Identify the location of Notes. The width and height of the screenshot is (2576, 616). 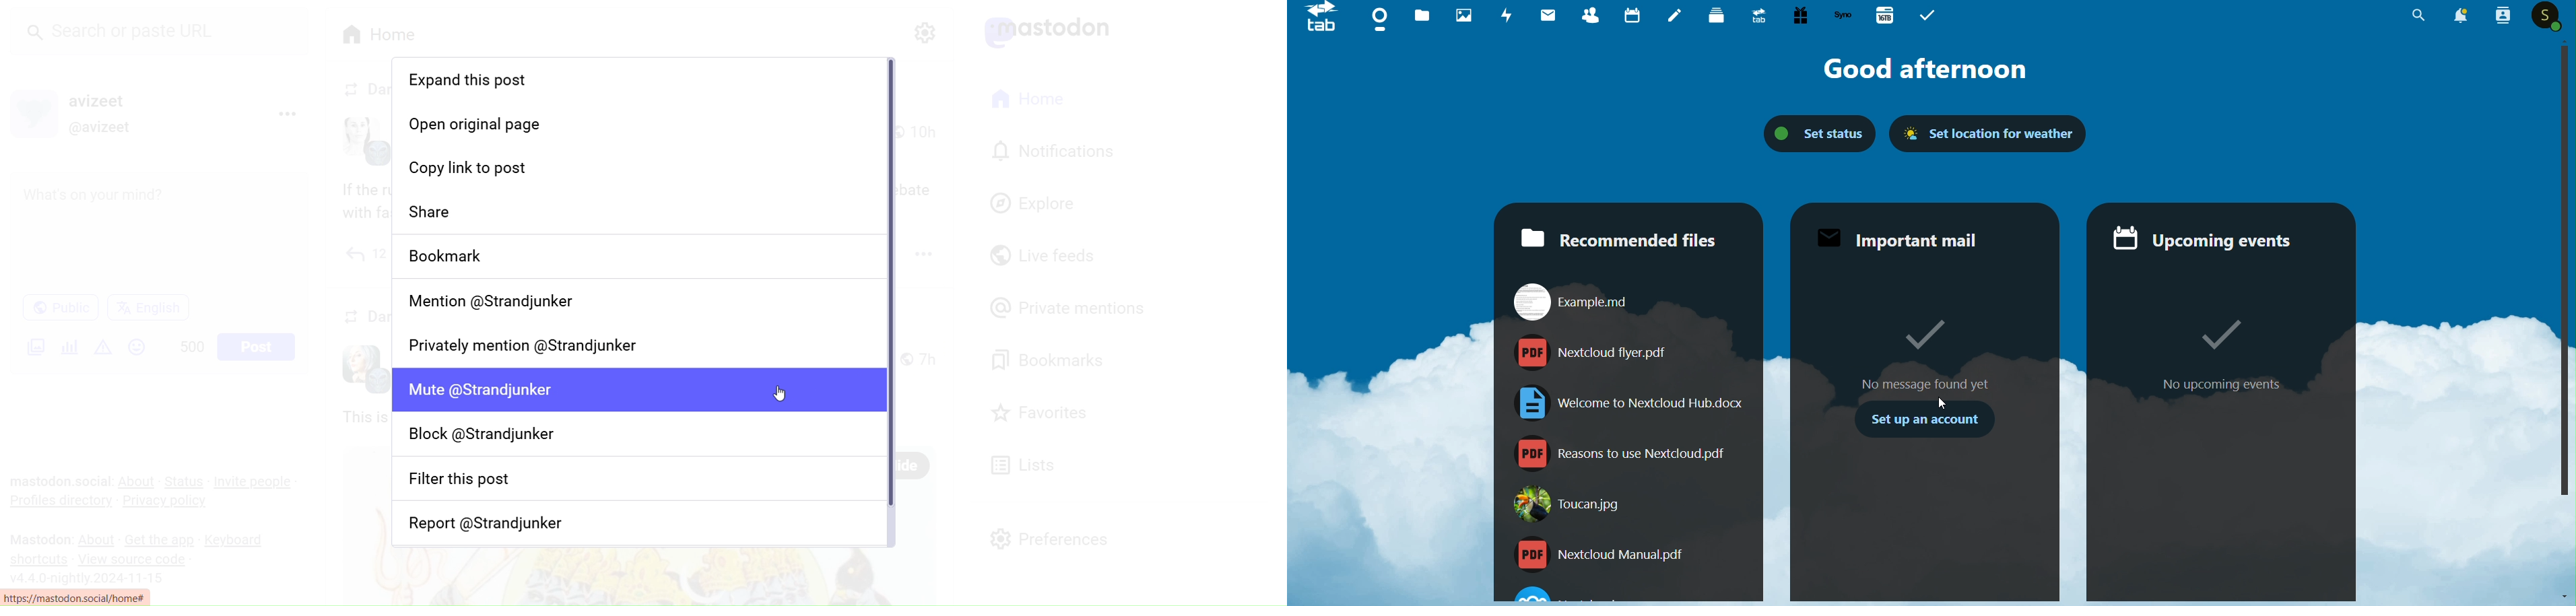
(1671, 16).